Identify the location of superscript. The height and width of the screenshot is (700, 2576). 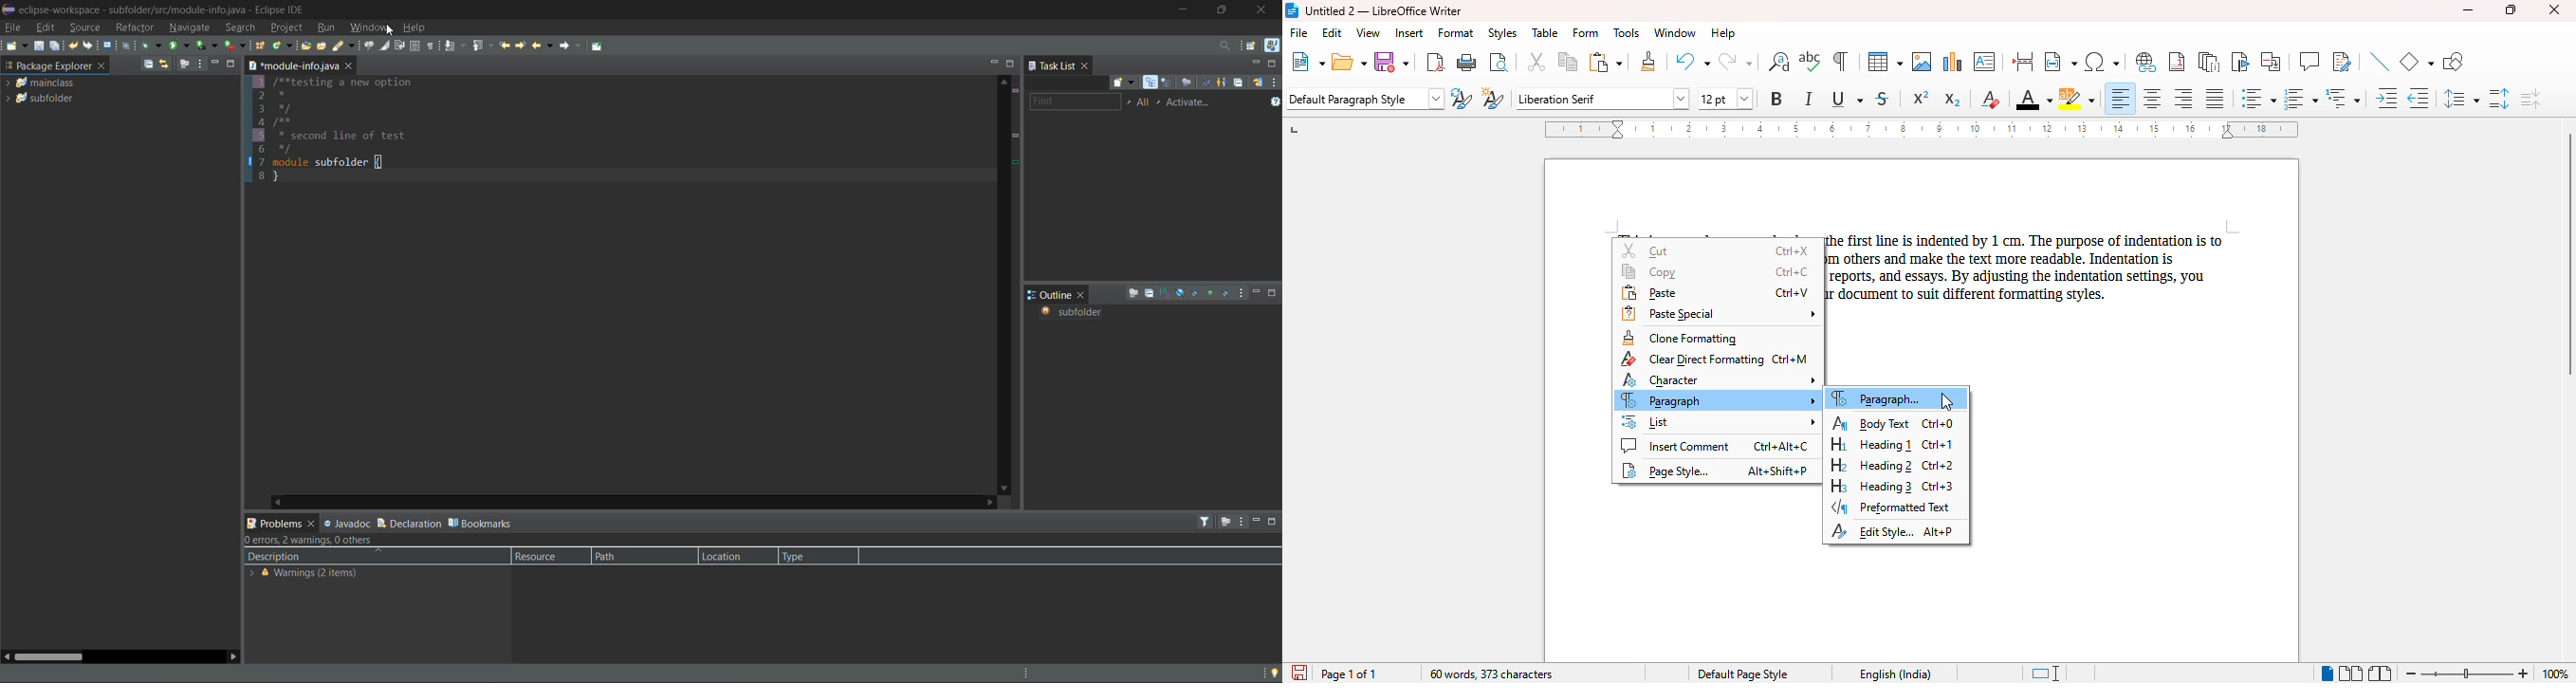
(1921, 97).